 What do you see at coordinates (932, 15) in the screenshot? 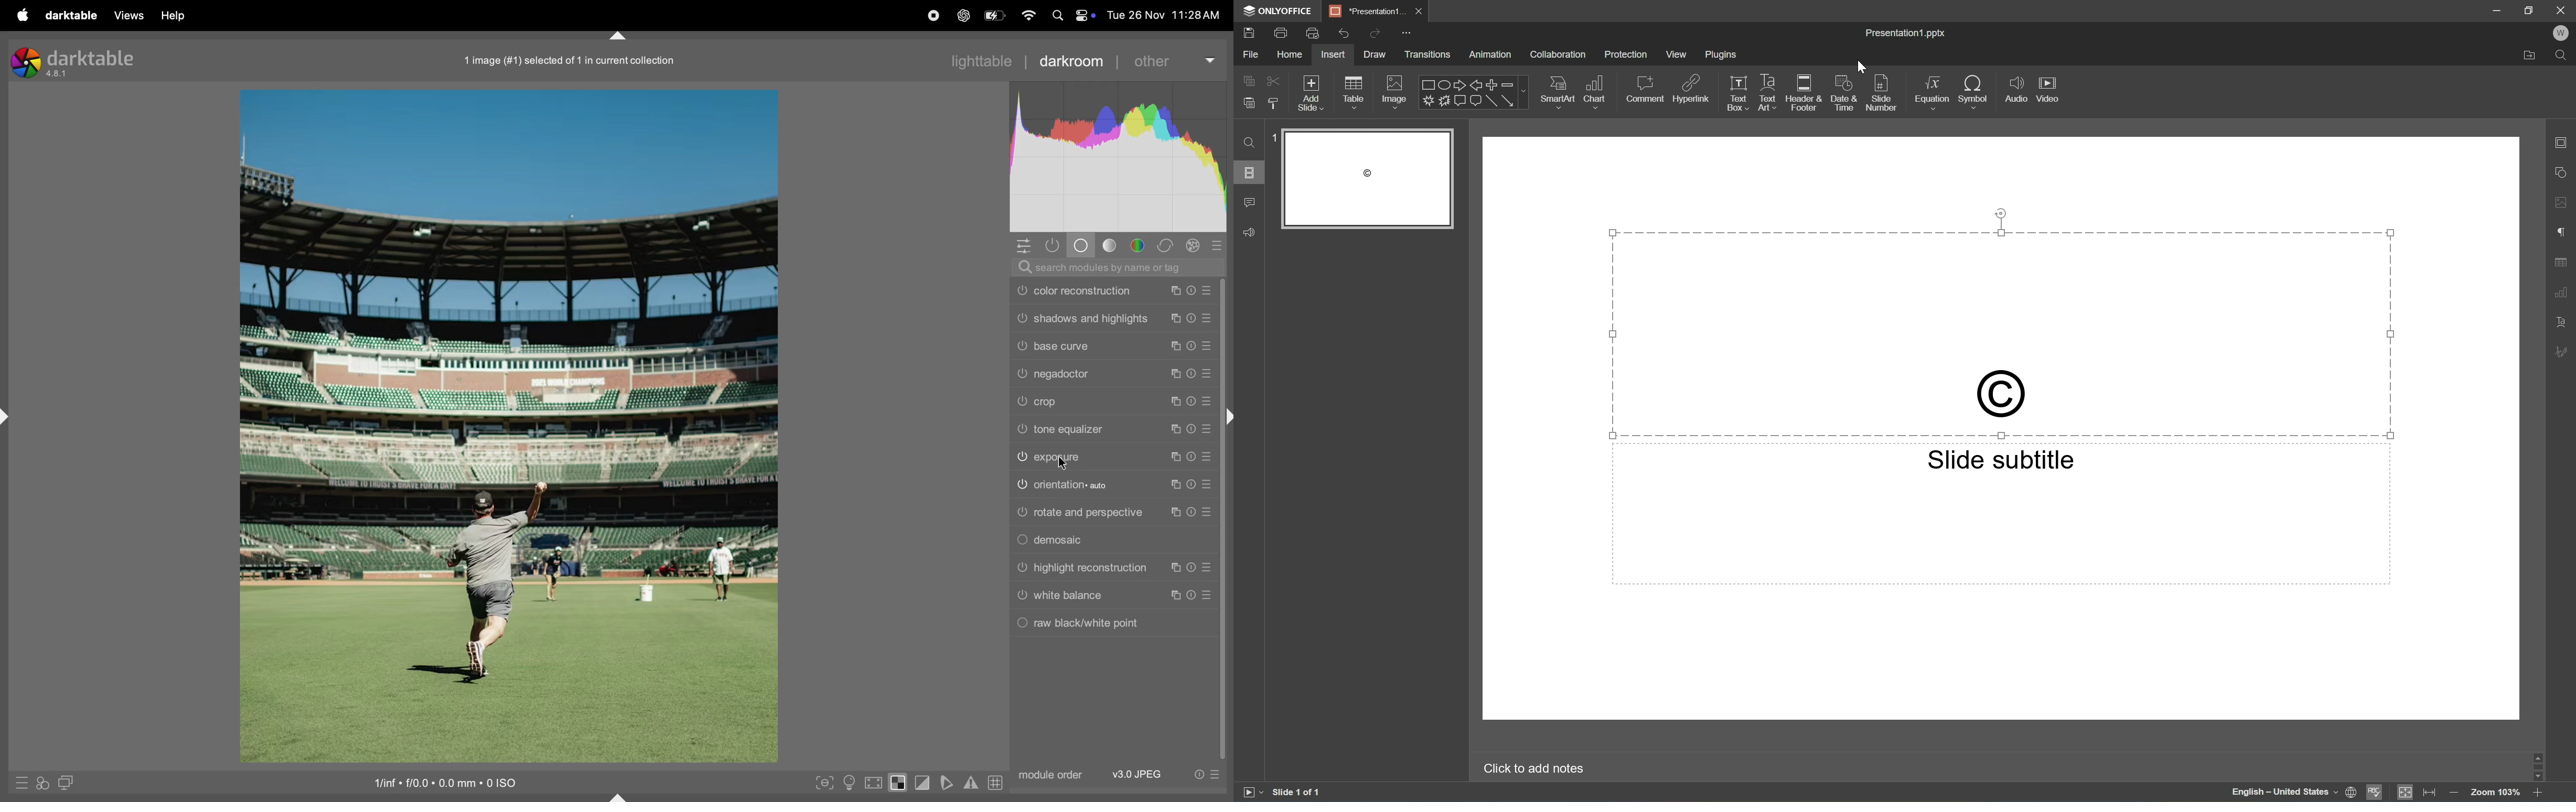
I see `record` at bounding box center [932, 15].